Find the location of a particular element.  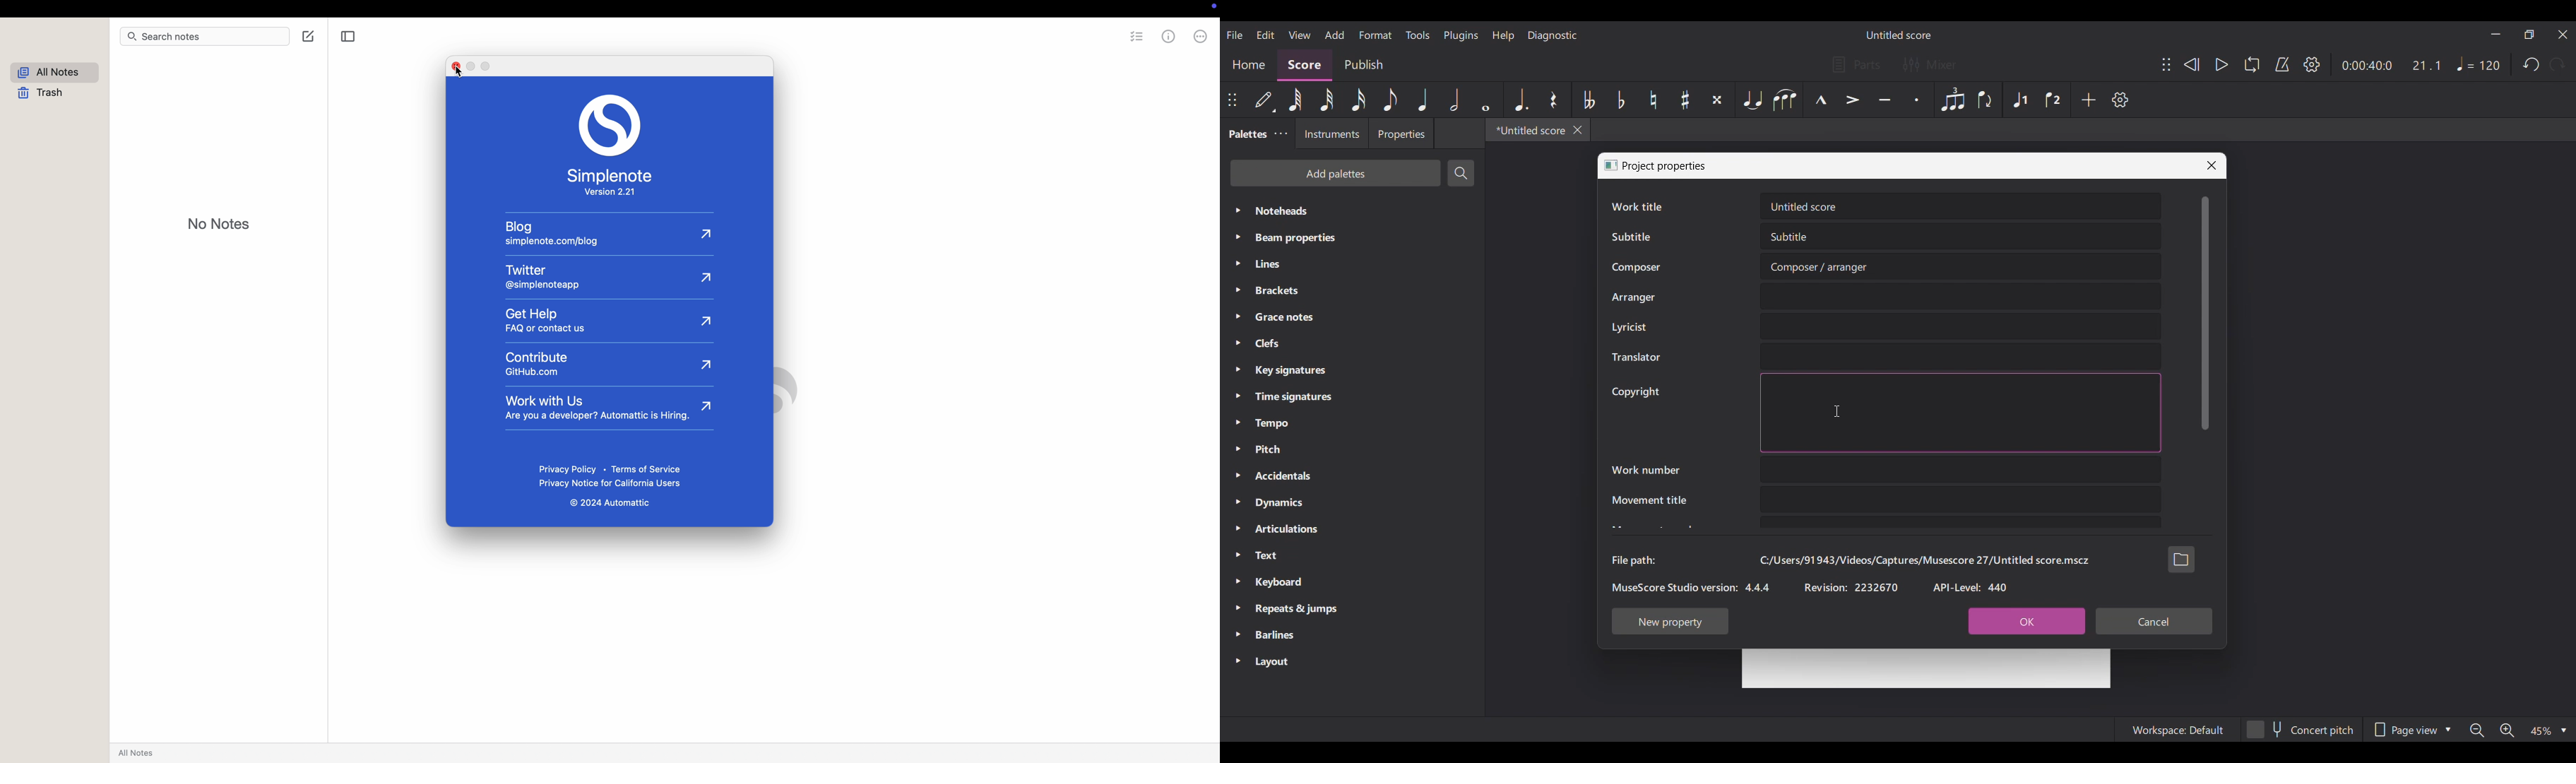

Redo is located at coordinates (2556, 64).